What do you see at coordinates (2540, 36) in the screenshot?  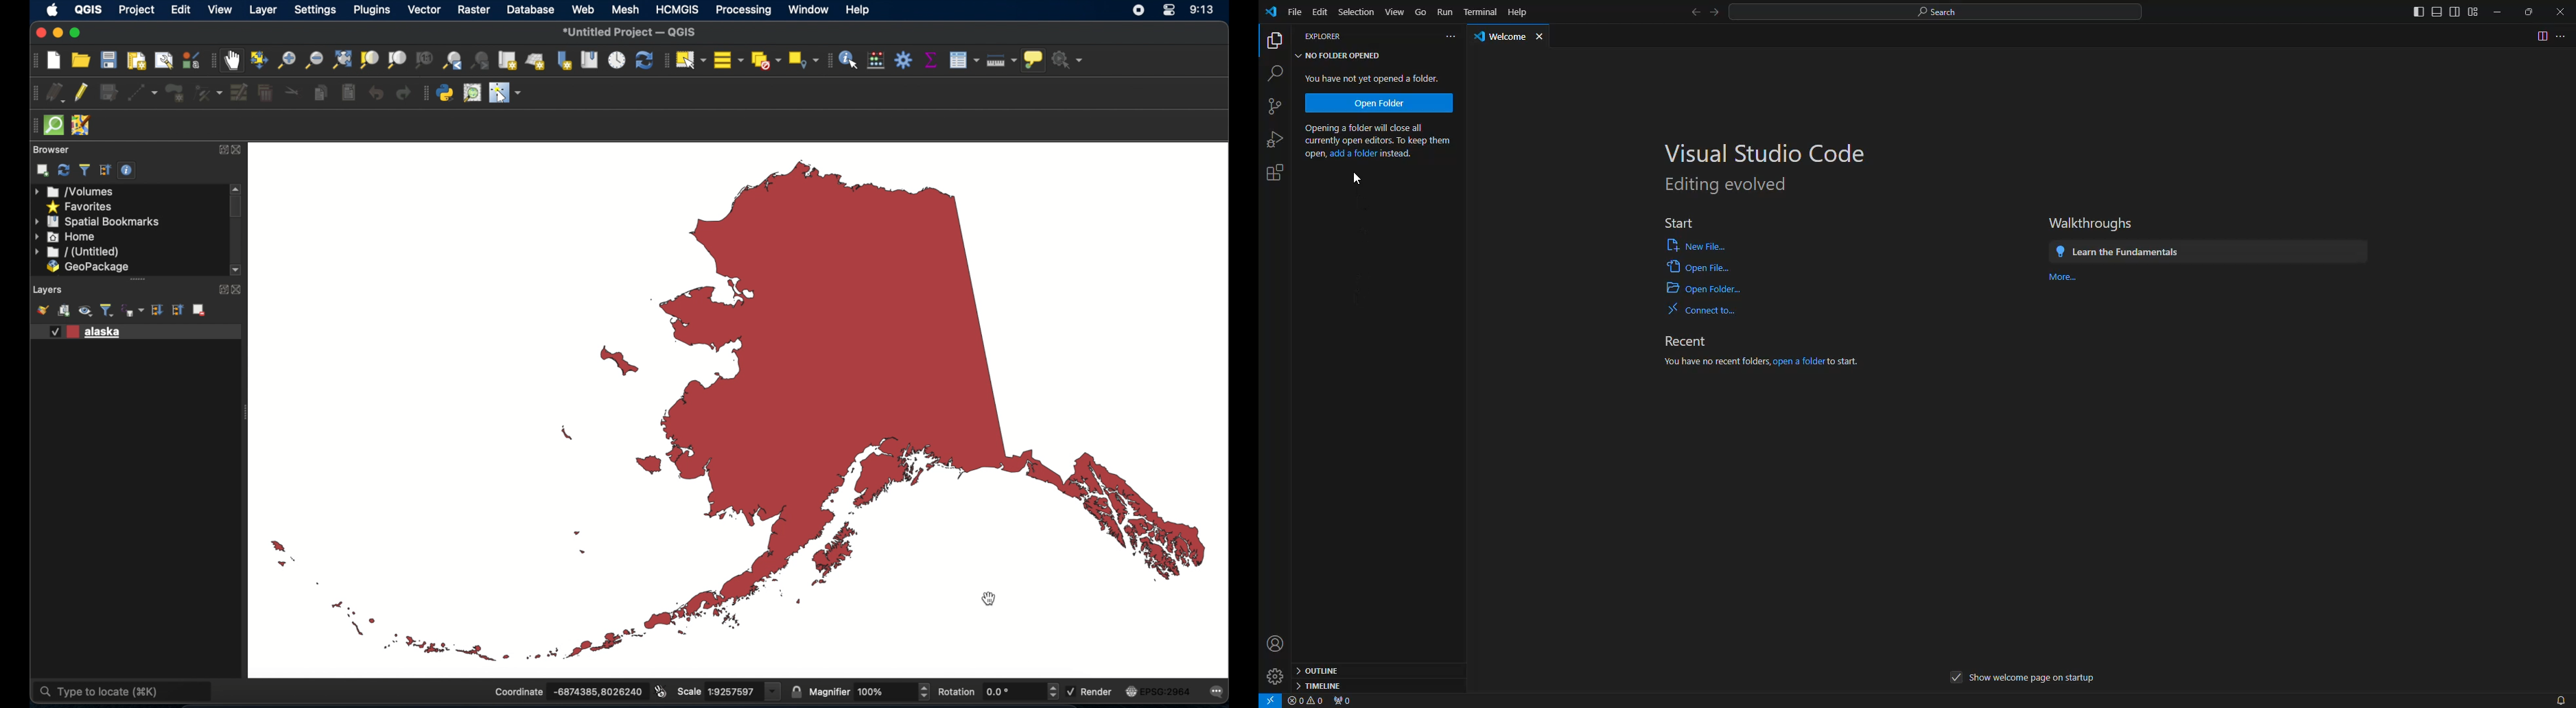 I see `split editor right` at bounding box center [2540, 36].